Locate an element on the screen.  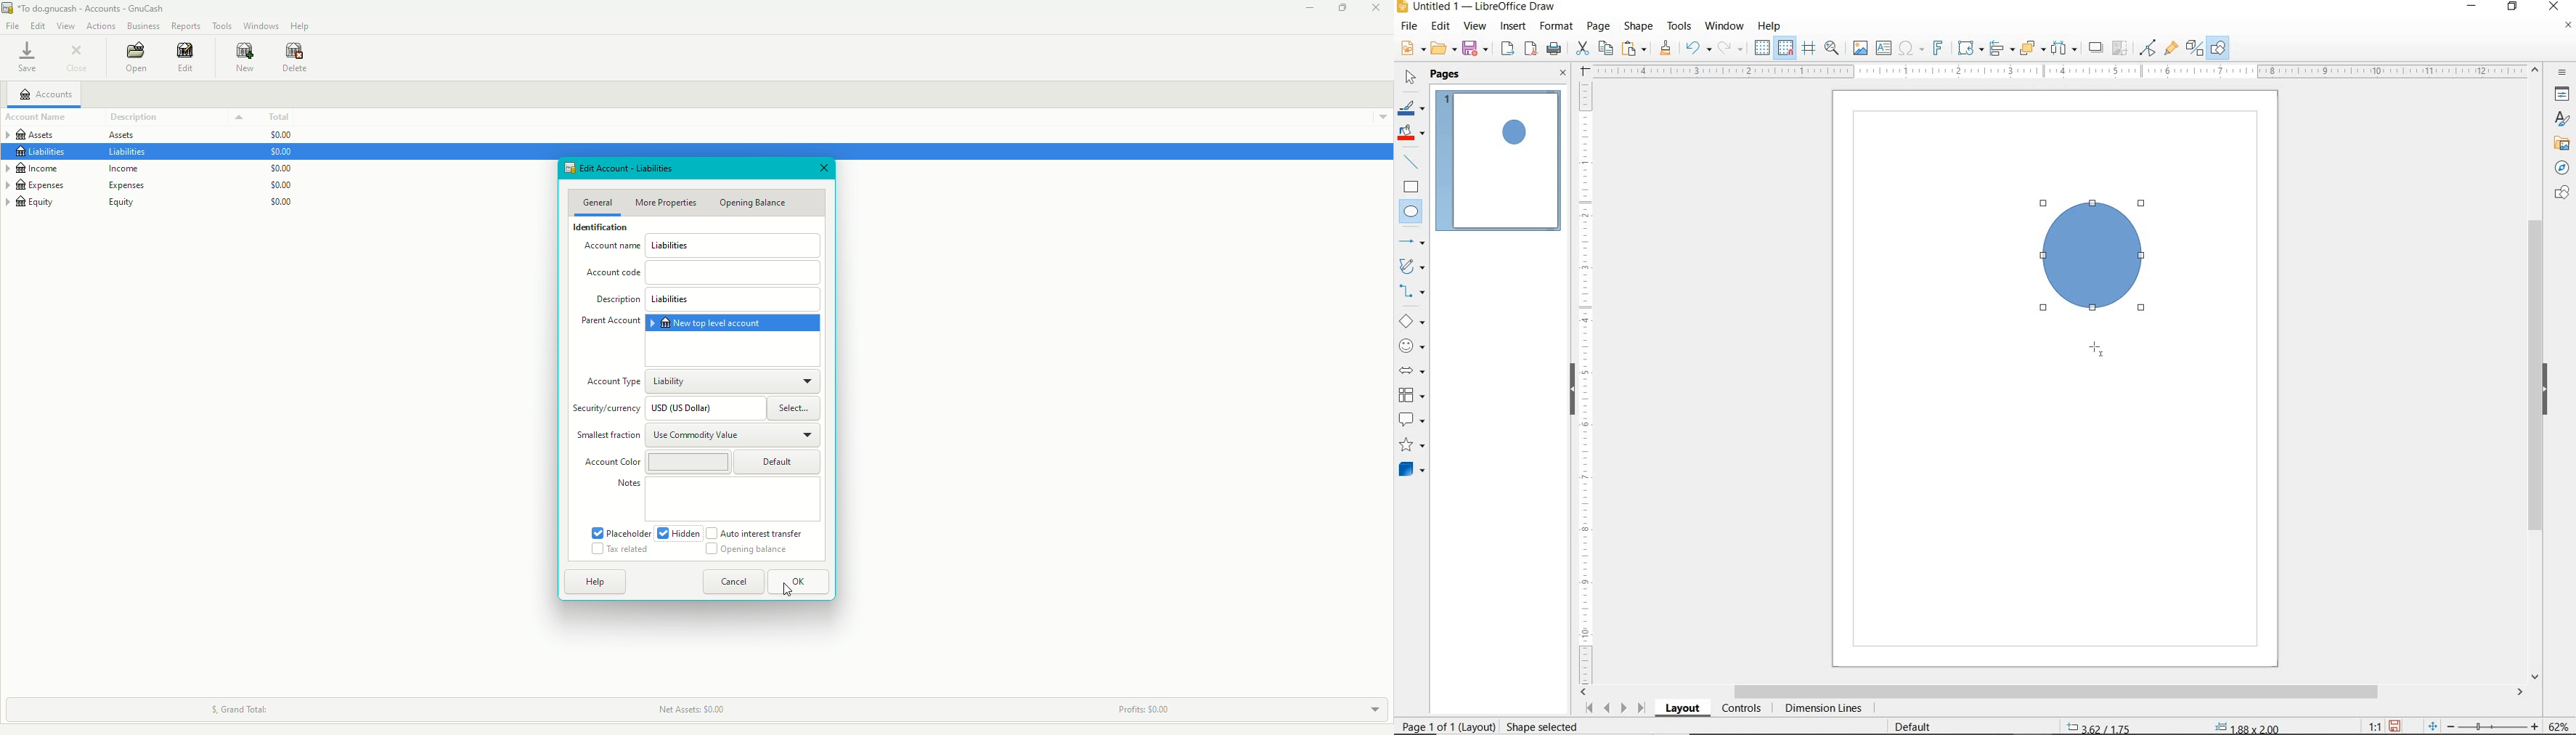
INSERT SPECIAL CHARACTERS is located at coordinates (1909, 49).